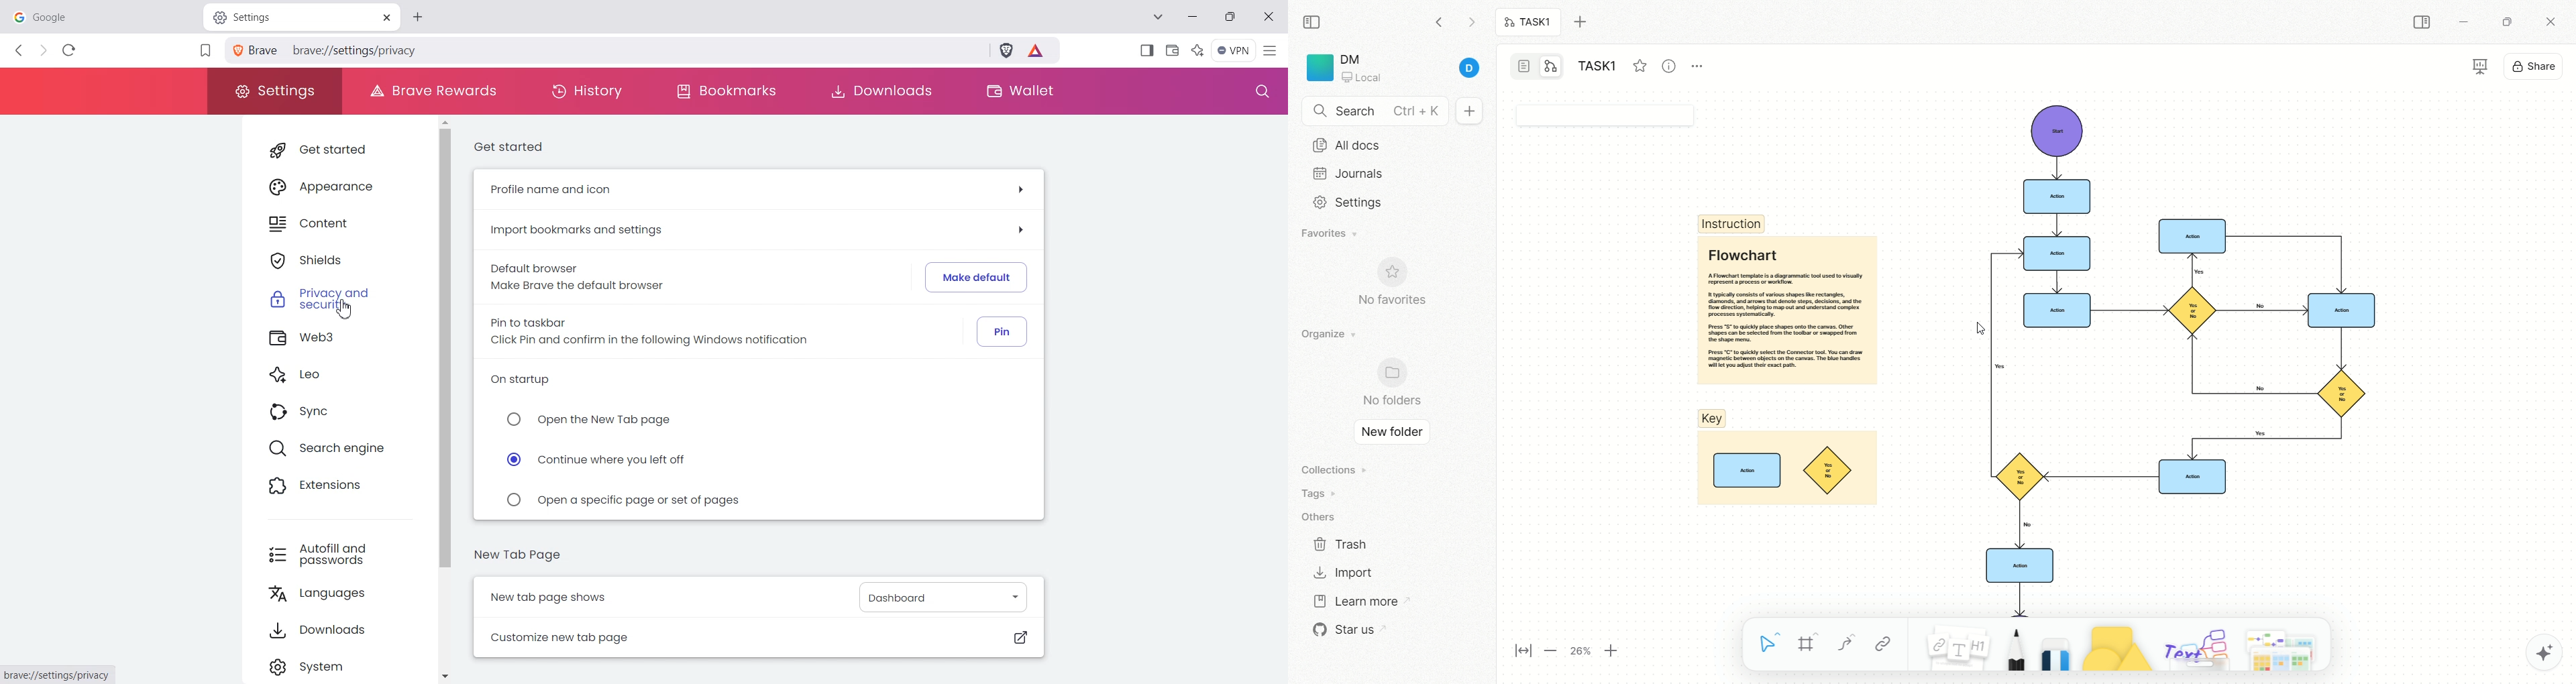 Image resolution: width=2576 pixels, height=700 pixels. I want to click on google, so click(101, 15).